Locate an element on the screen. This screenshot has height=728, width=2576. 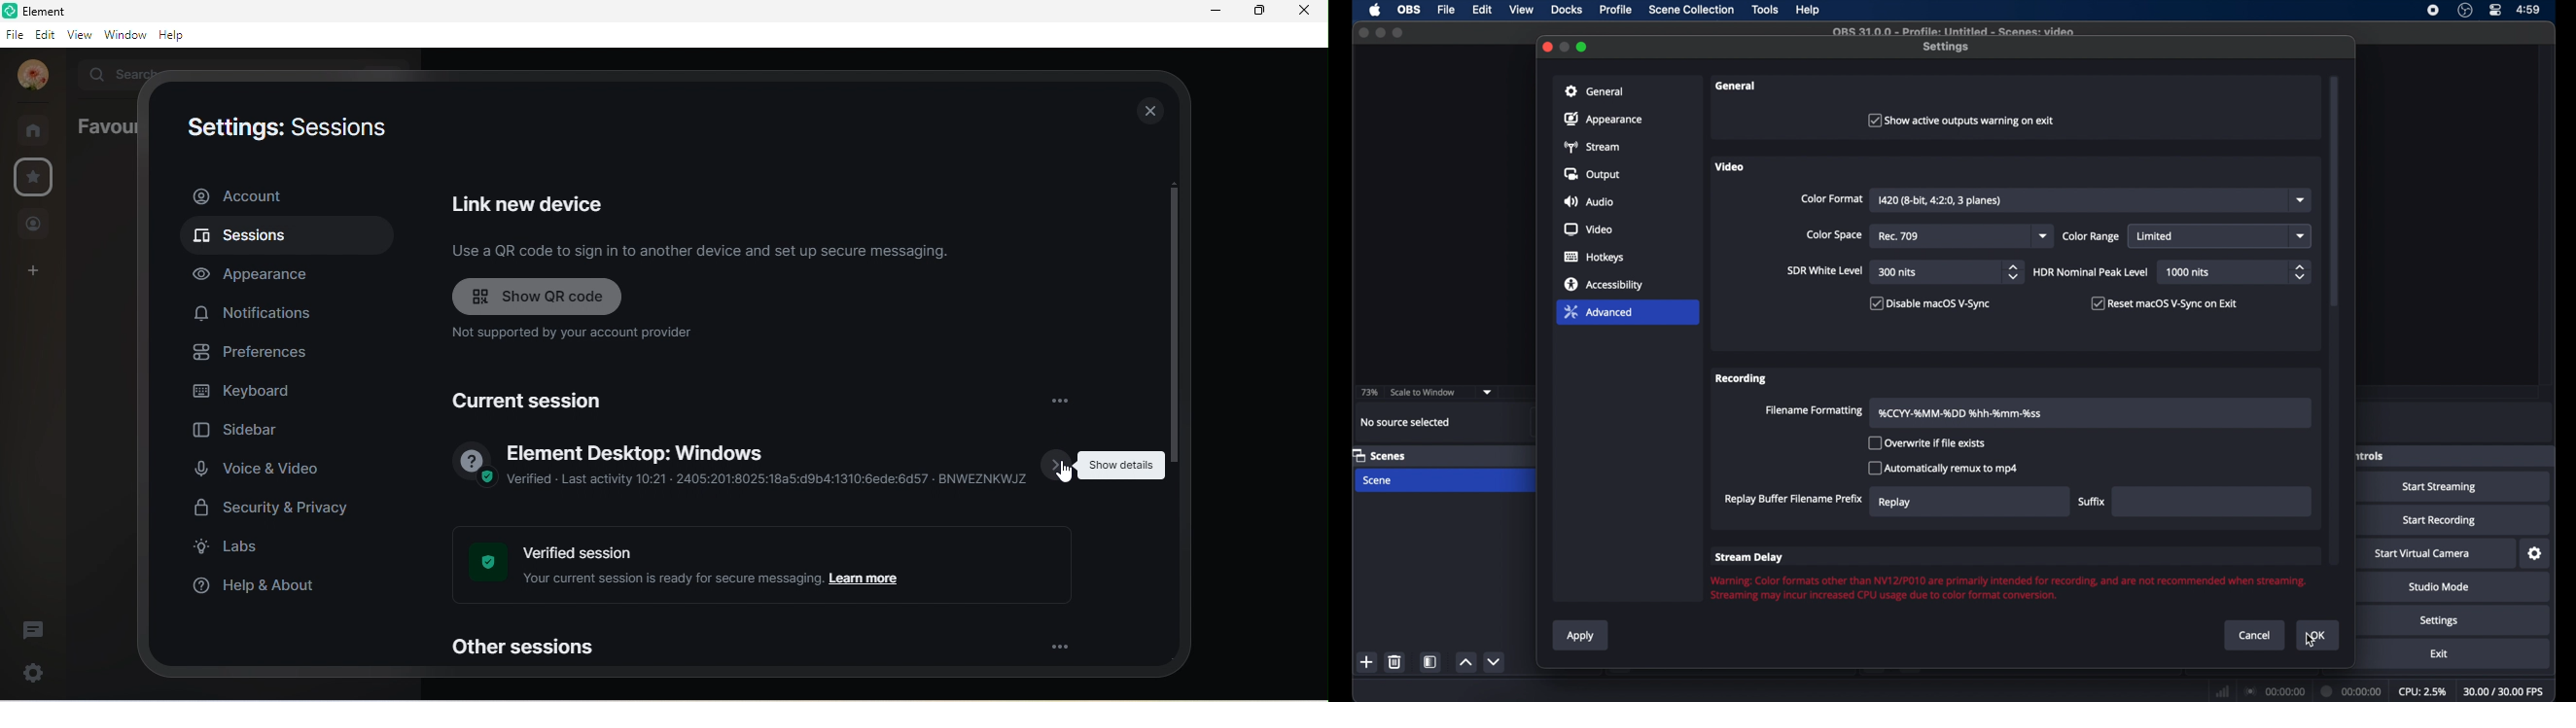
ok is located at coordinates (2319, 636).